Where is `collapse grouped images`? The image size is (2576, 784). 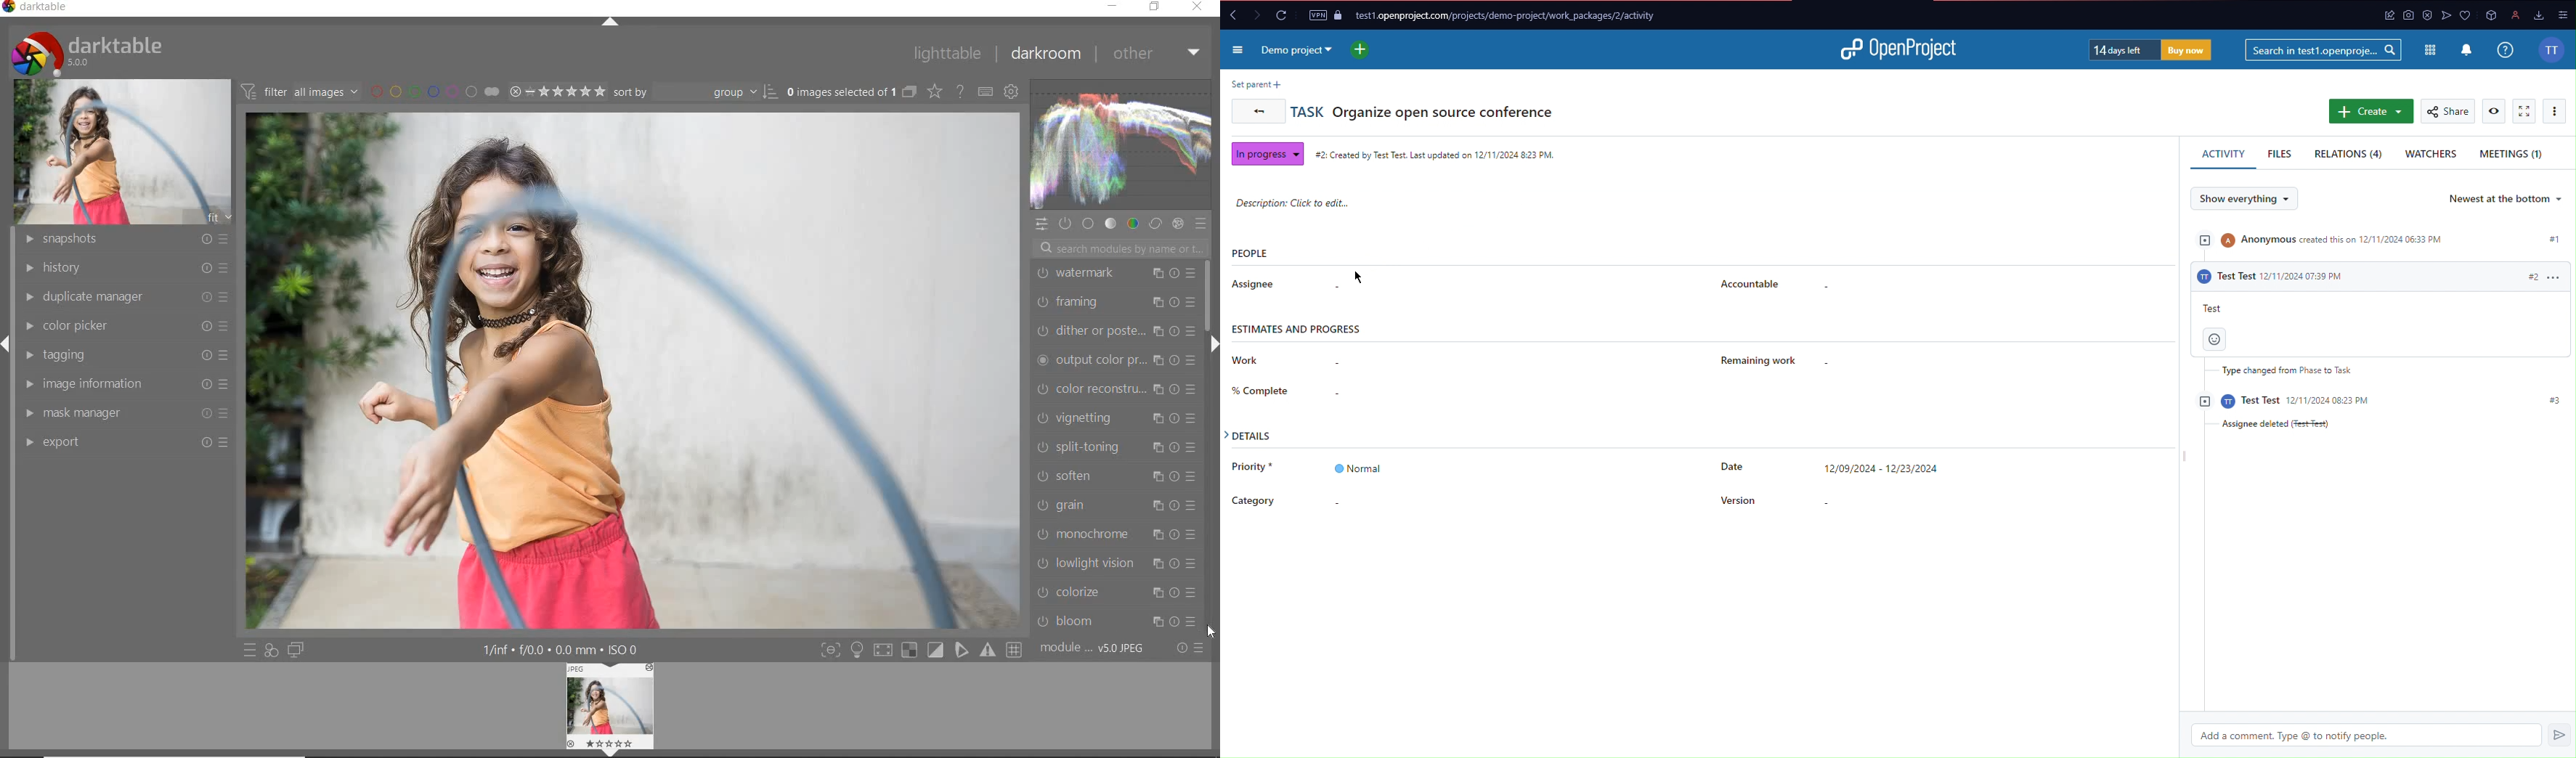 collapse grouped images is located at coordinates (909, 93).